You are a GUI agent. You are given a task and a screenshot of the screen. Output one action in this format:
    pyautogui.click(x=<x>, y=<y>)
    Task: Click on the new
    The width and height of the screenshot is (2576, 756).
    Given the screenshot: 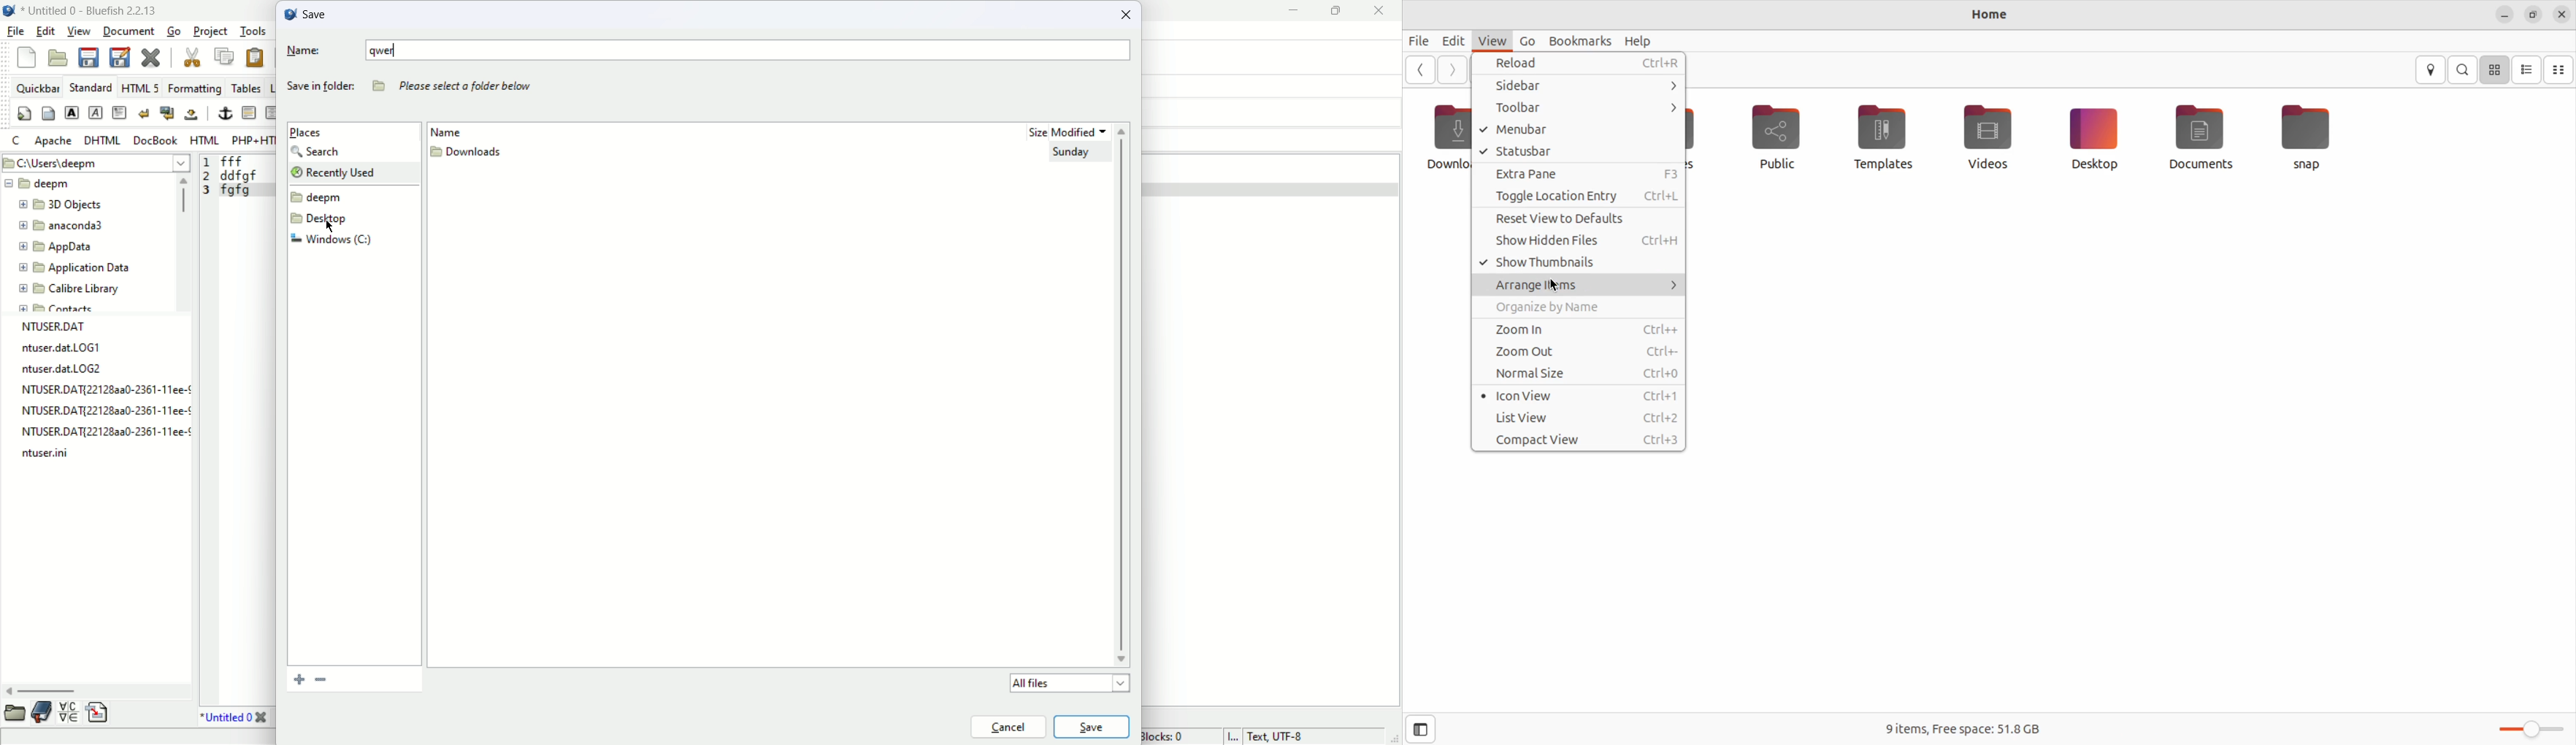 What is the action you would take?
    pyautogui.click(x=27, y=56)
    